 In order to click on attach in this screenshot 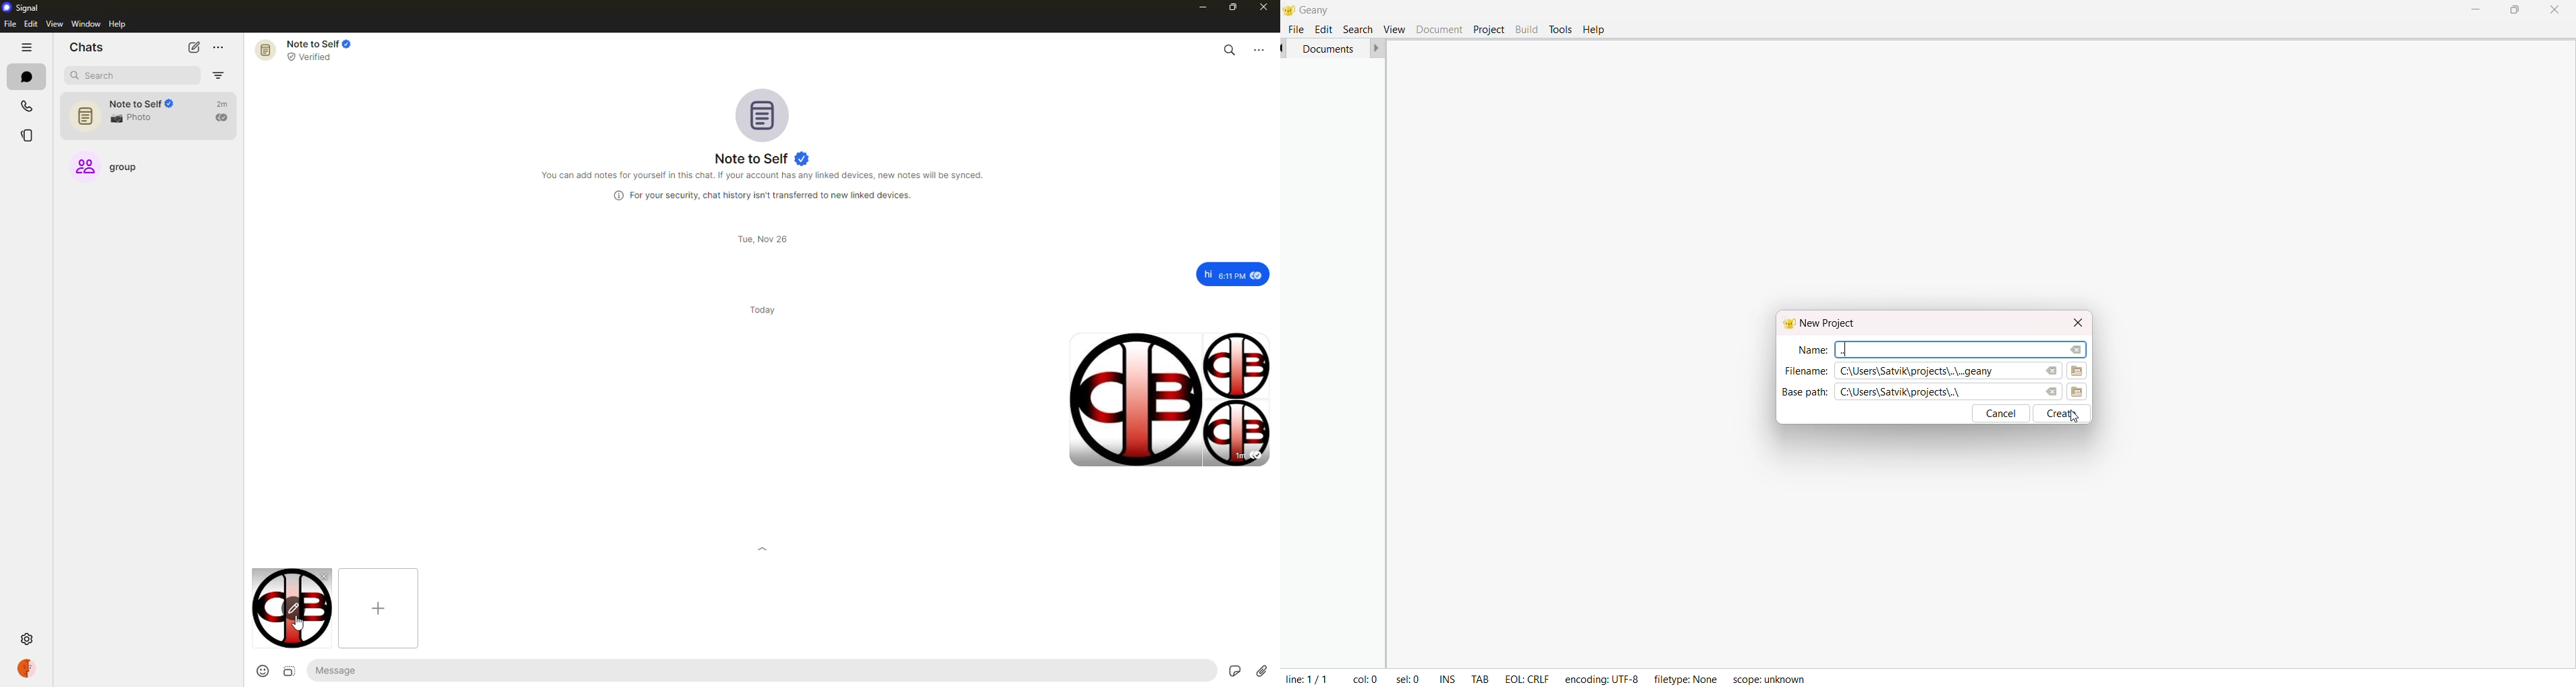, I will do `click(1263, 670)`.